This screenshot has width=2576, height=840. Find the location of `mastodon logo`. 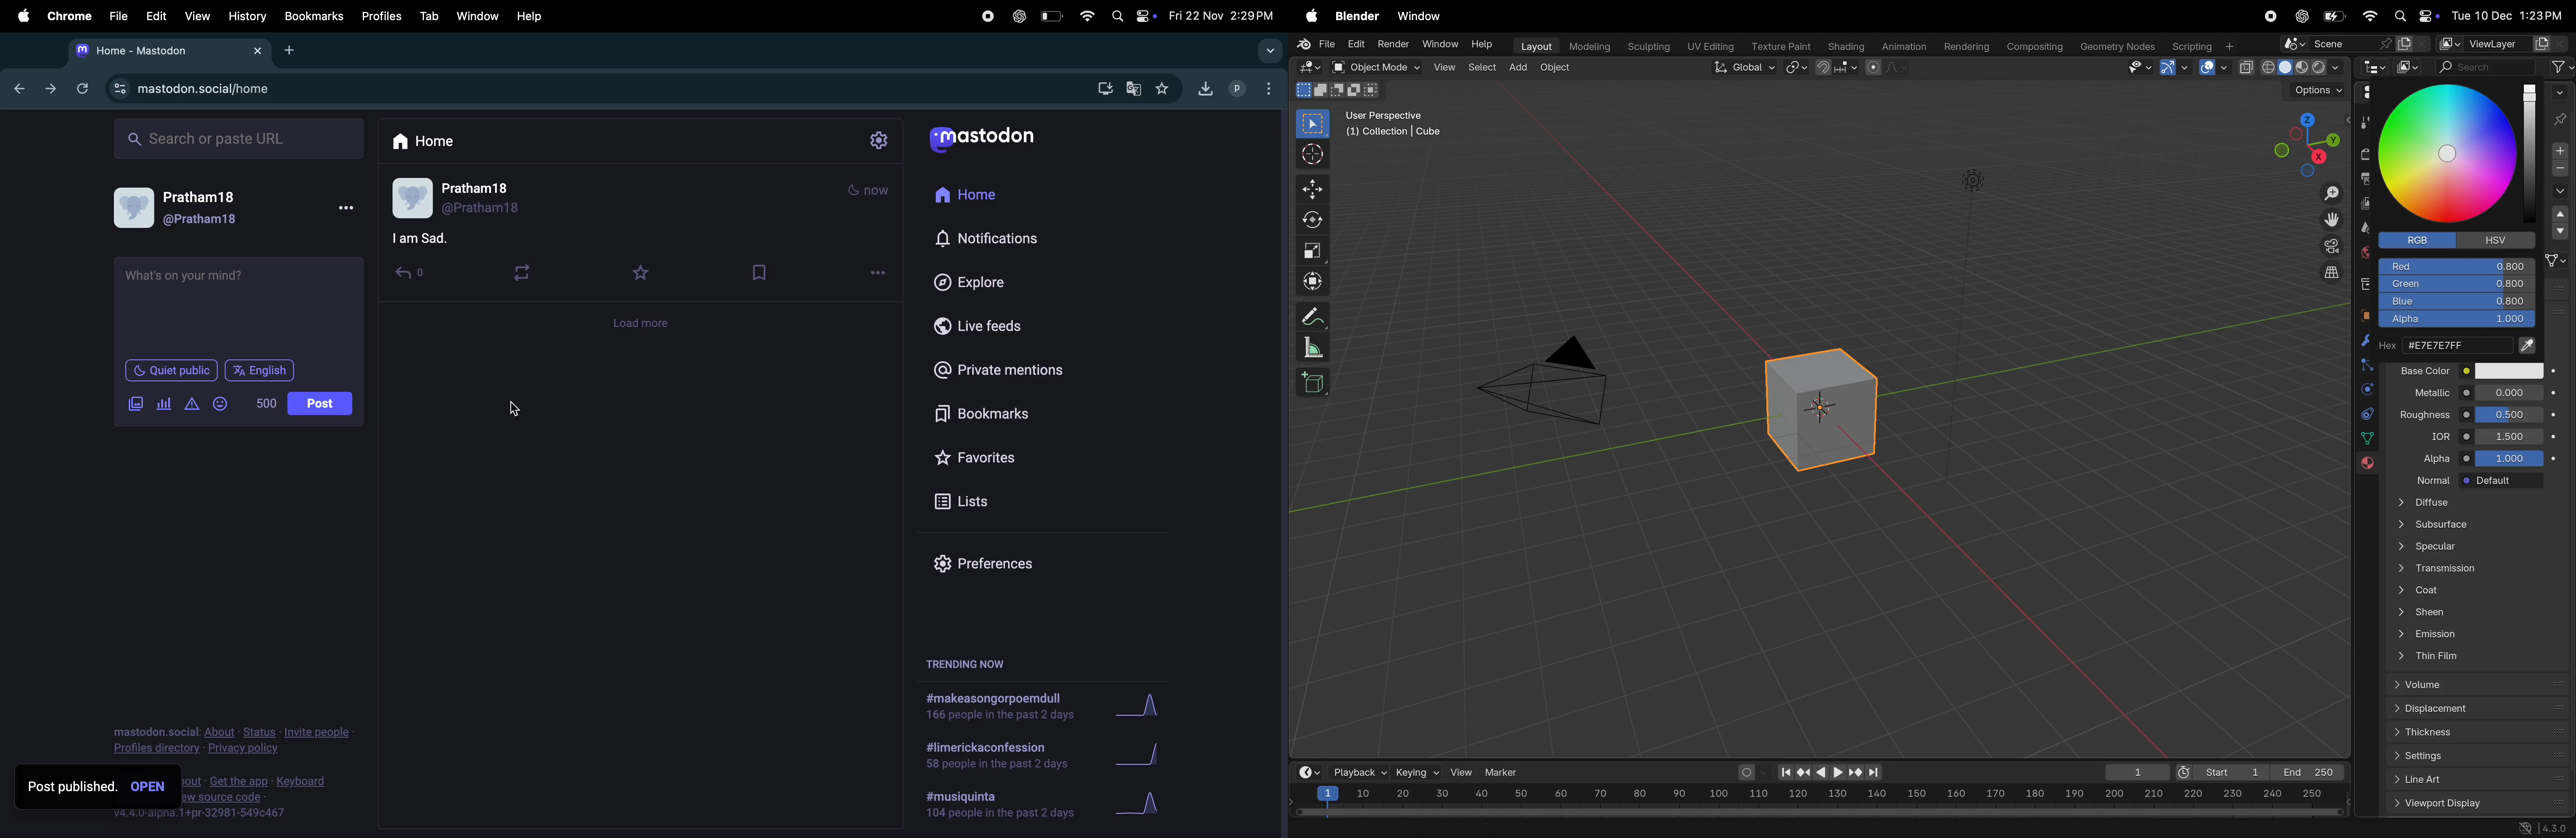

mastodon logo is located at coordinates (994, 137).